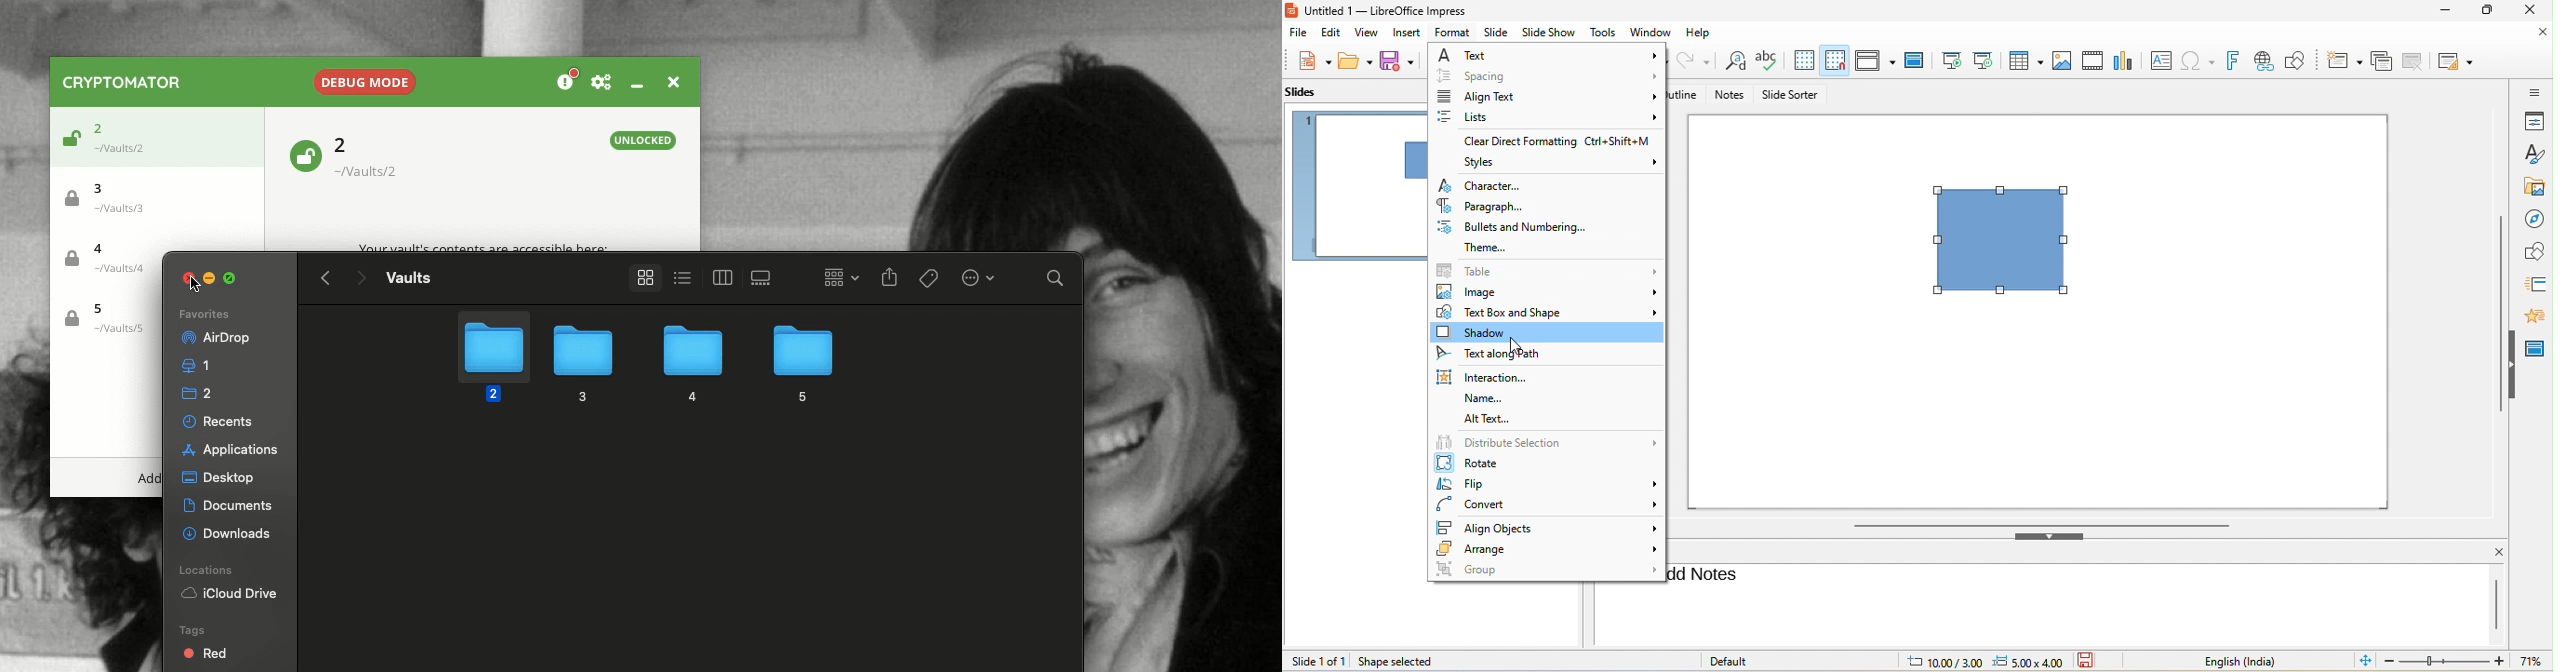 This screenshot has height=672, width=2576. Describe the element at coordinates (2499, 315) in the screenshot. I see `vertical scroll bar` at that location.